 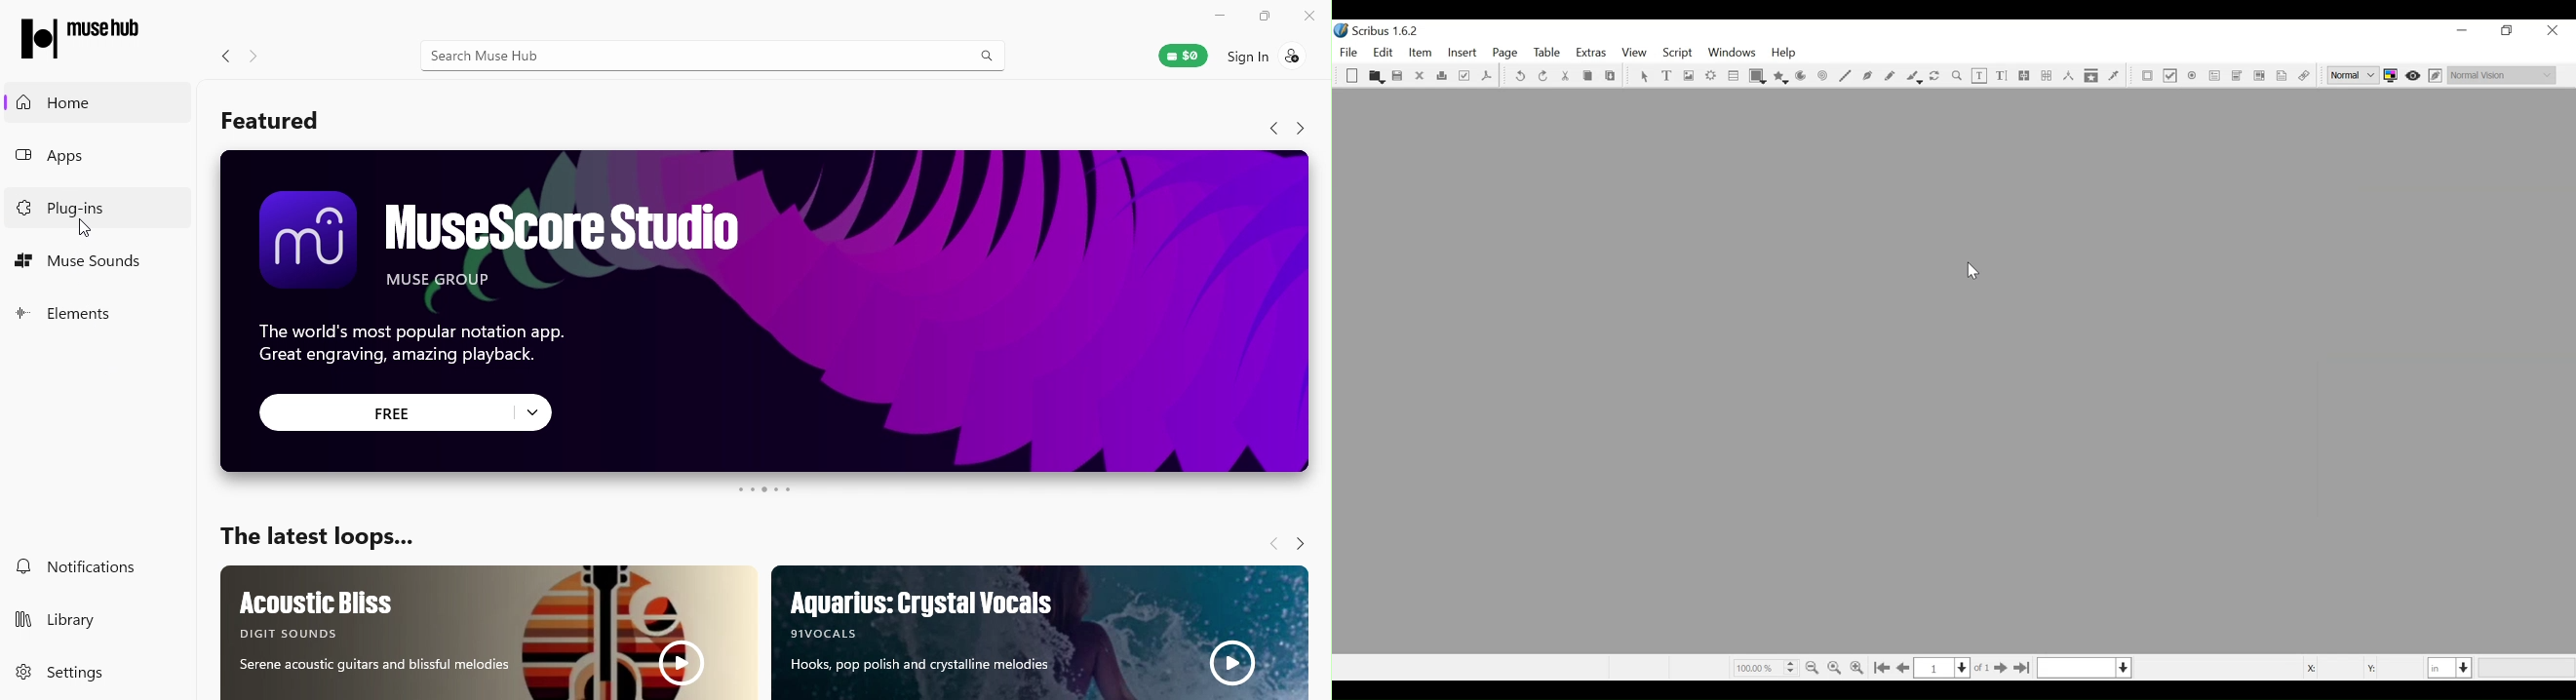 What do you see at coordinates (2092, 75) in the screenshot?
I see `Copy Item properties` at bounding box center [2092, 75].